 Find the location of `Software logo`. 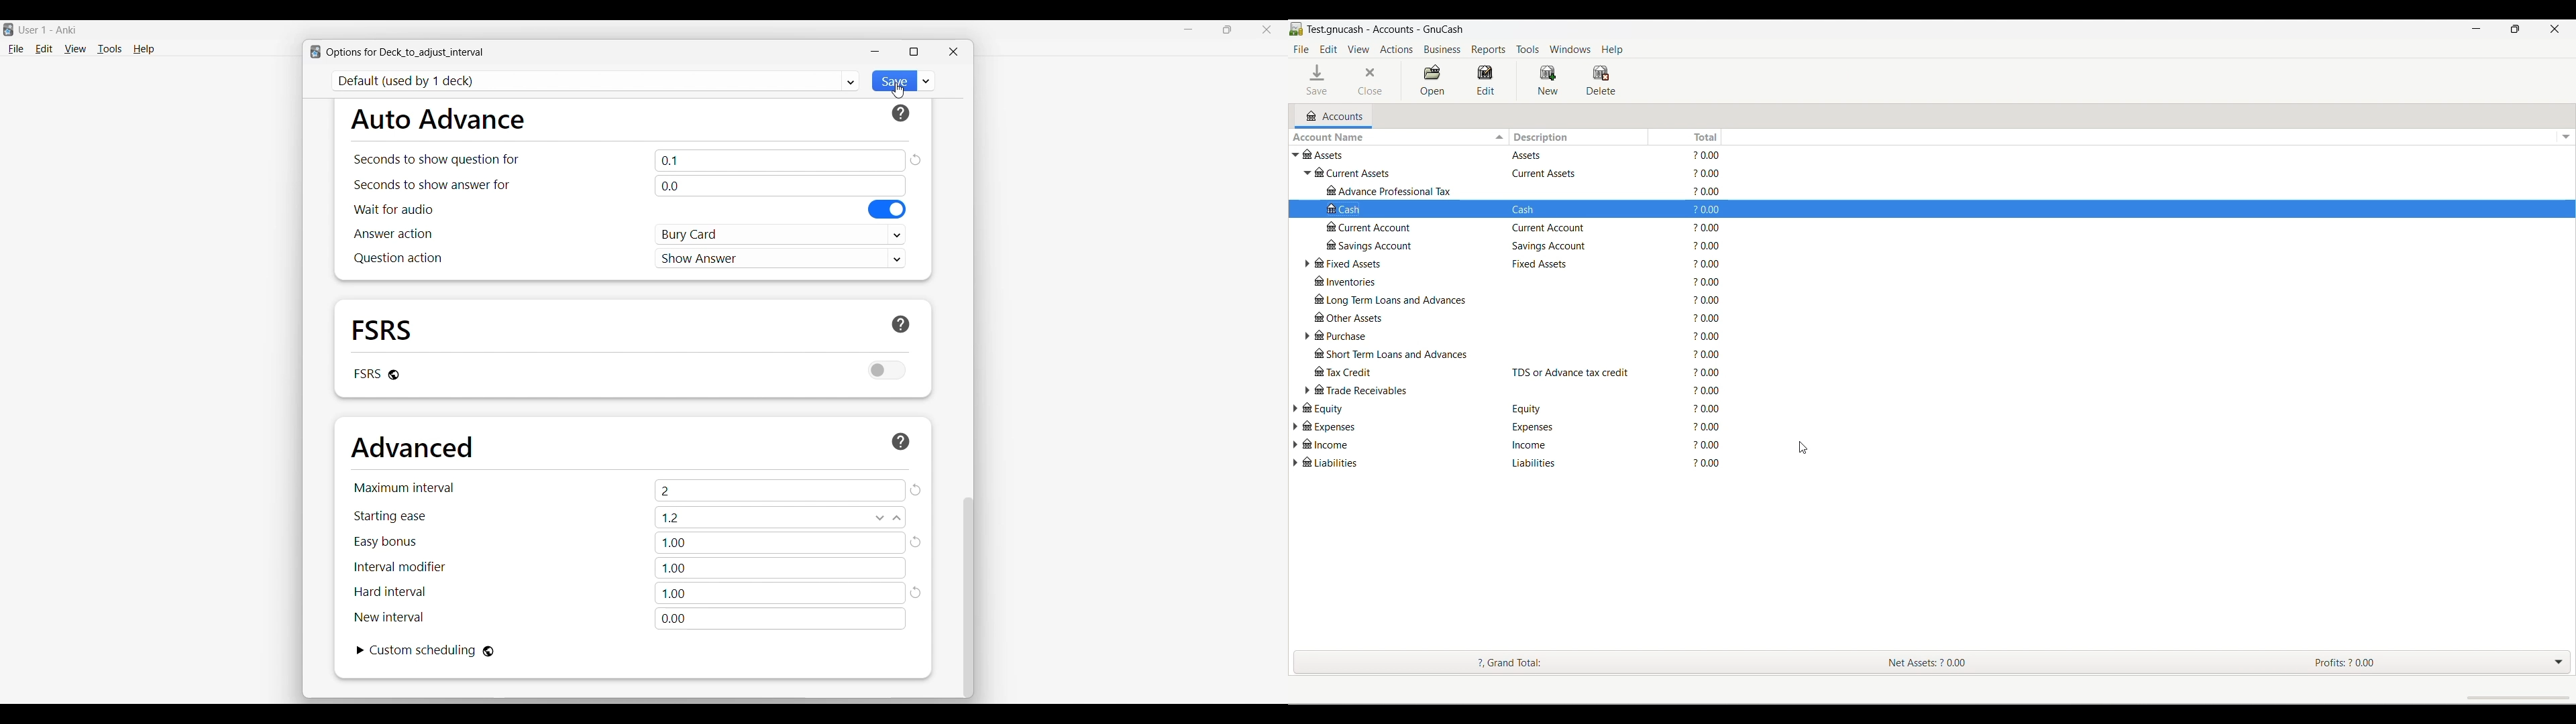

Software logo is located at coordinates (315, 52).